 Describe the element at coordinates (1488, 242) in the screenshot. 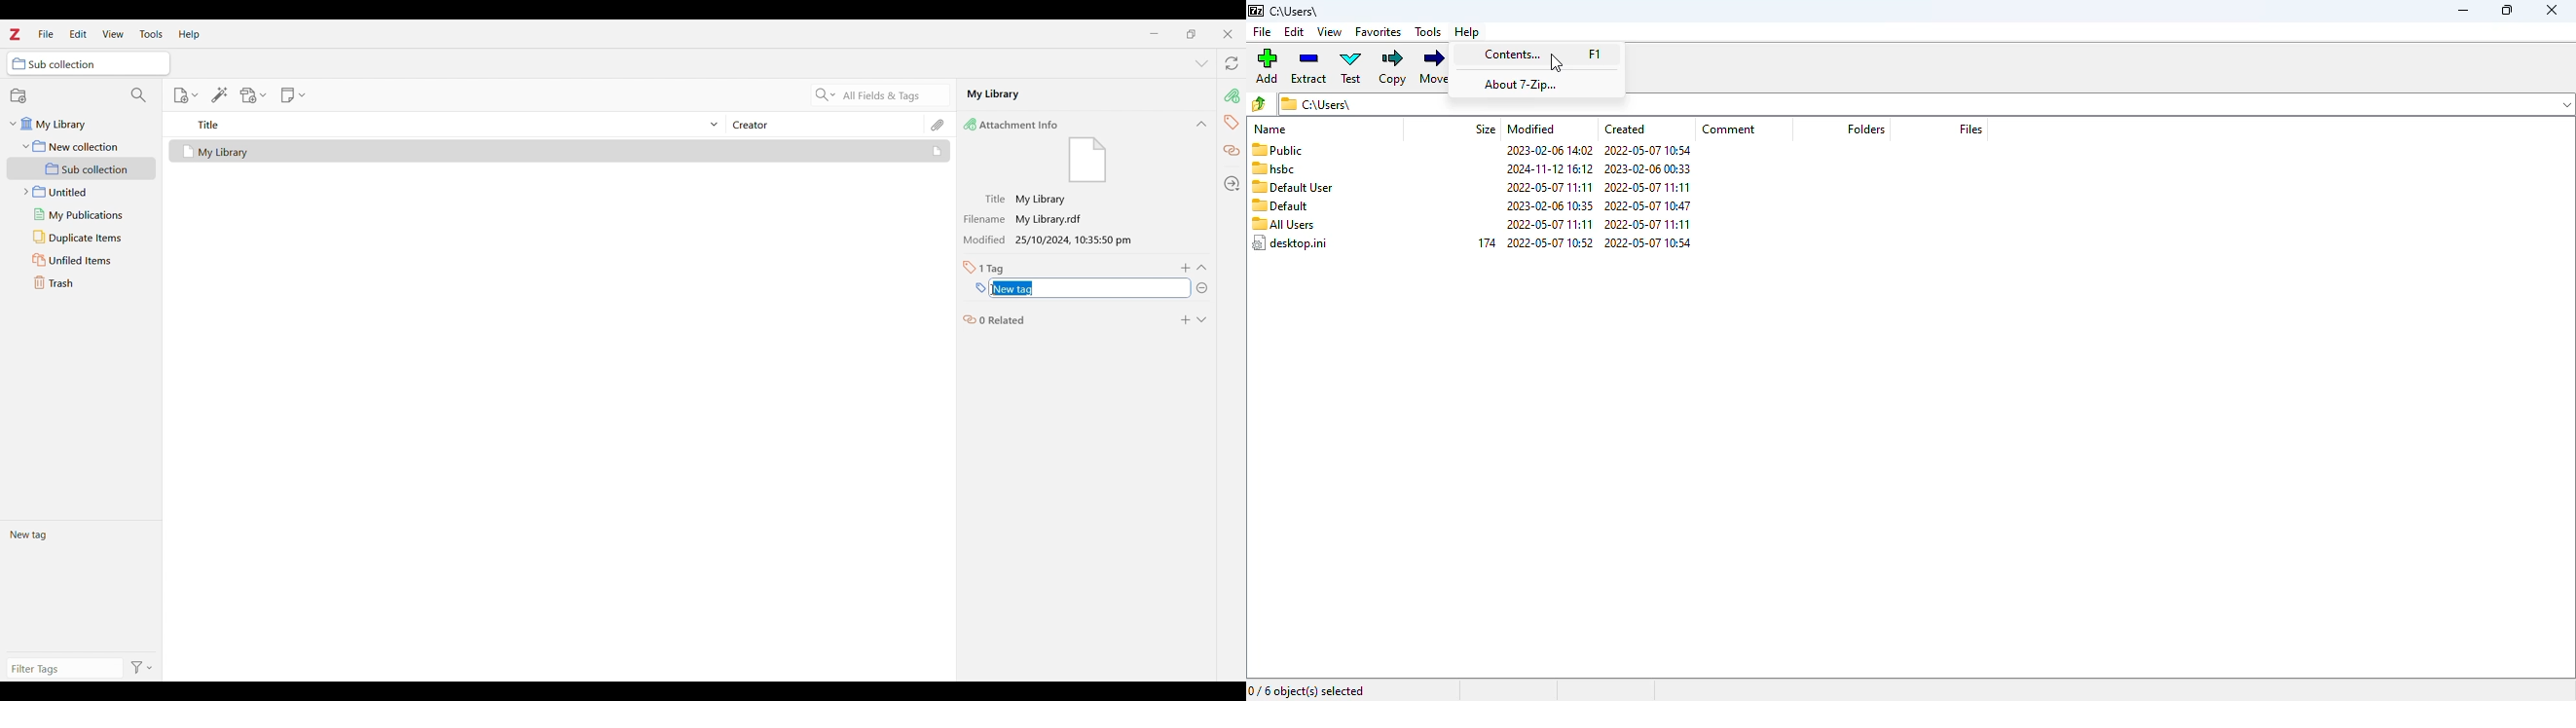

I see `size` at that location.